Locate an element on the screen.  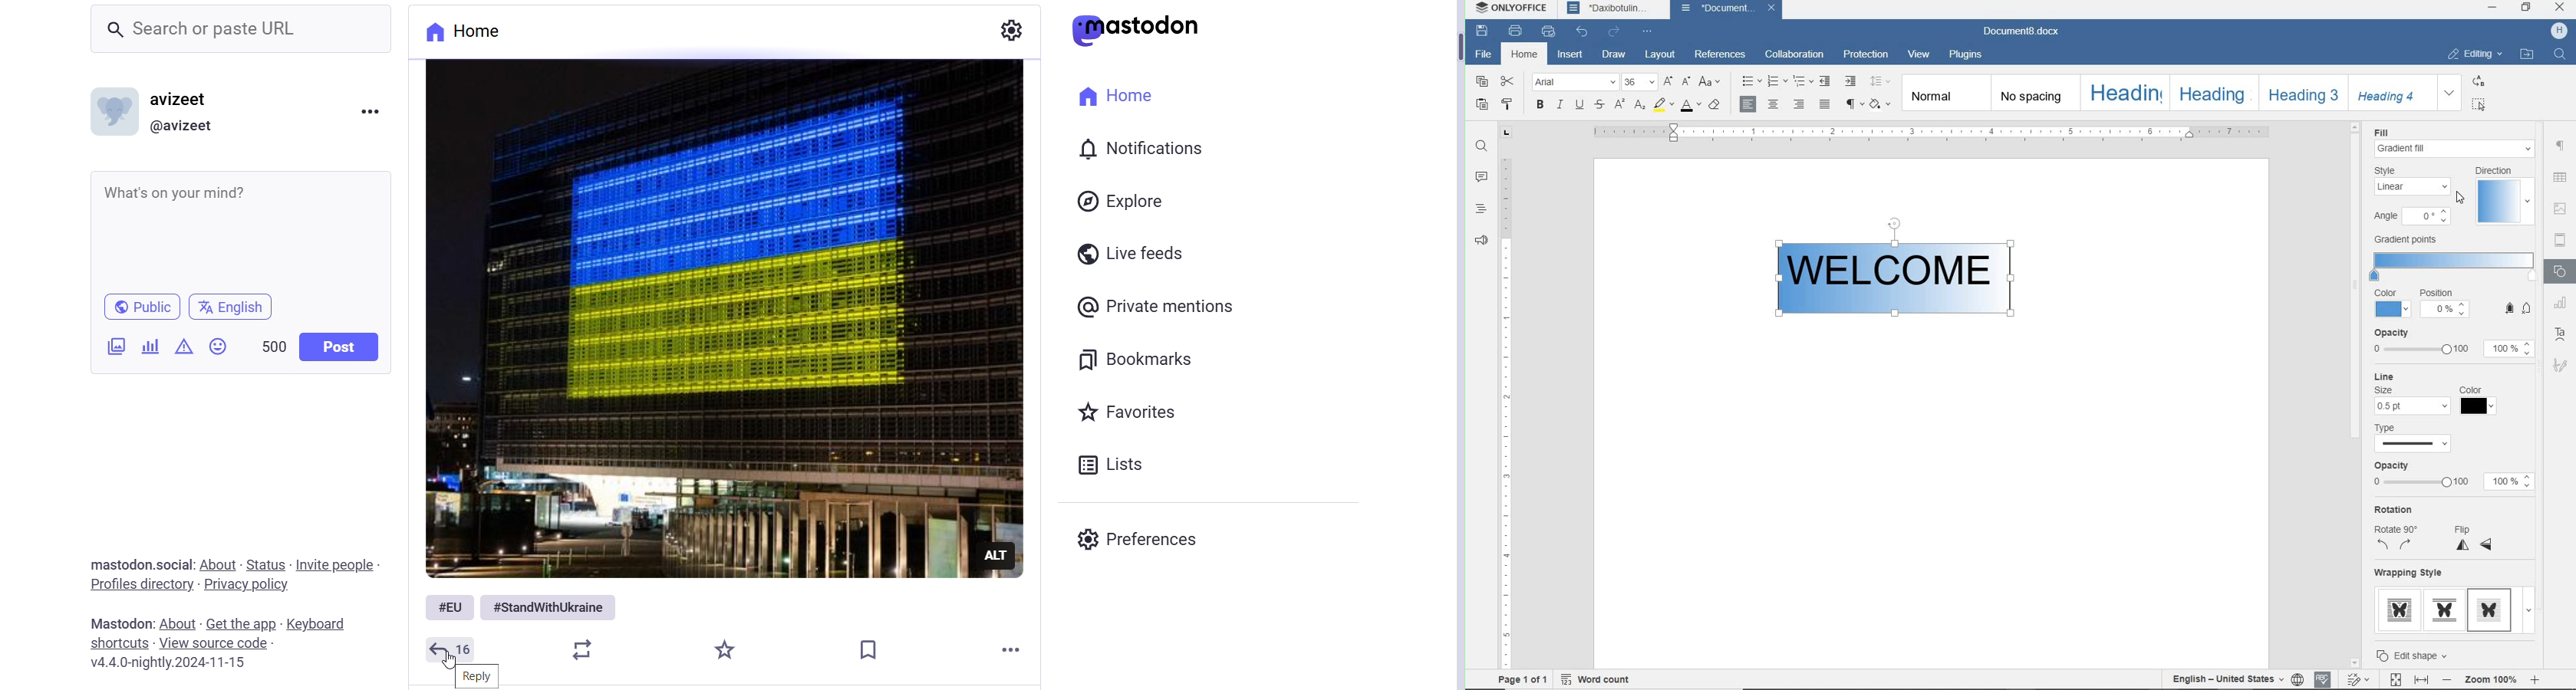
HOME is located at coordinates (1525, 55).